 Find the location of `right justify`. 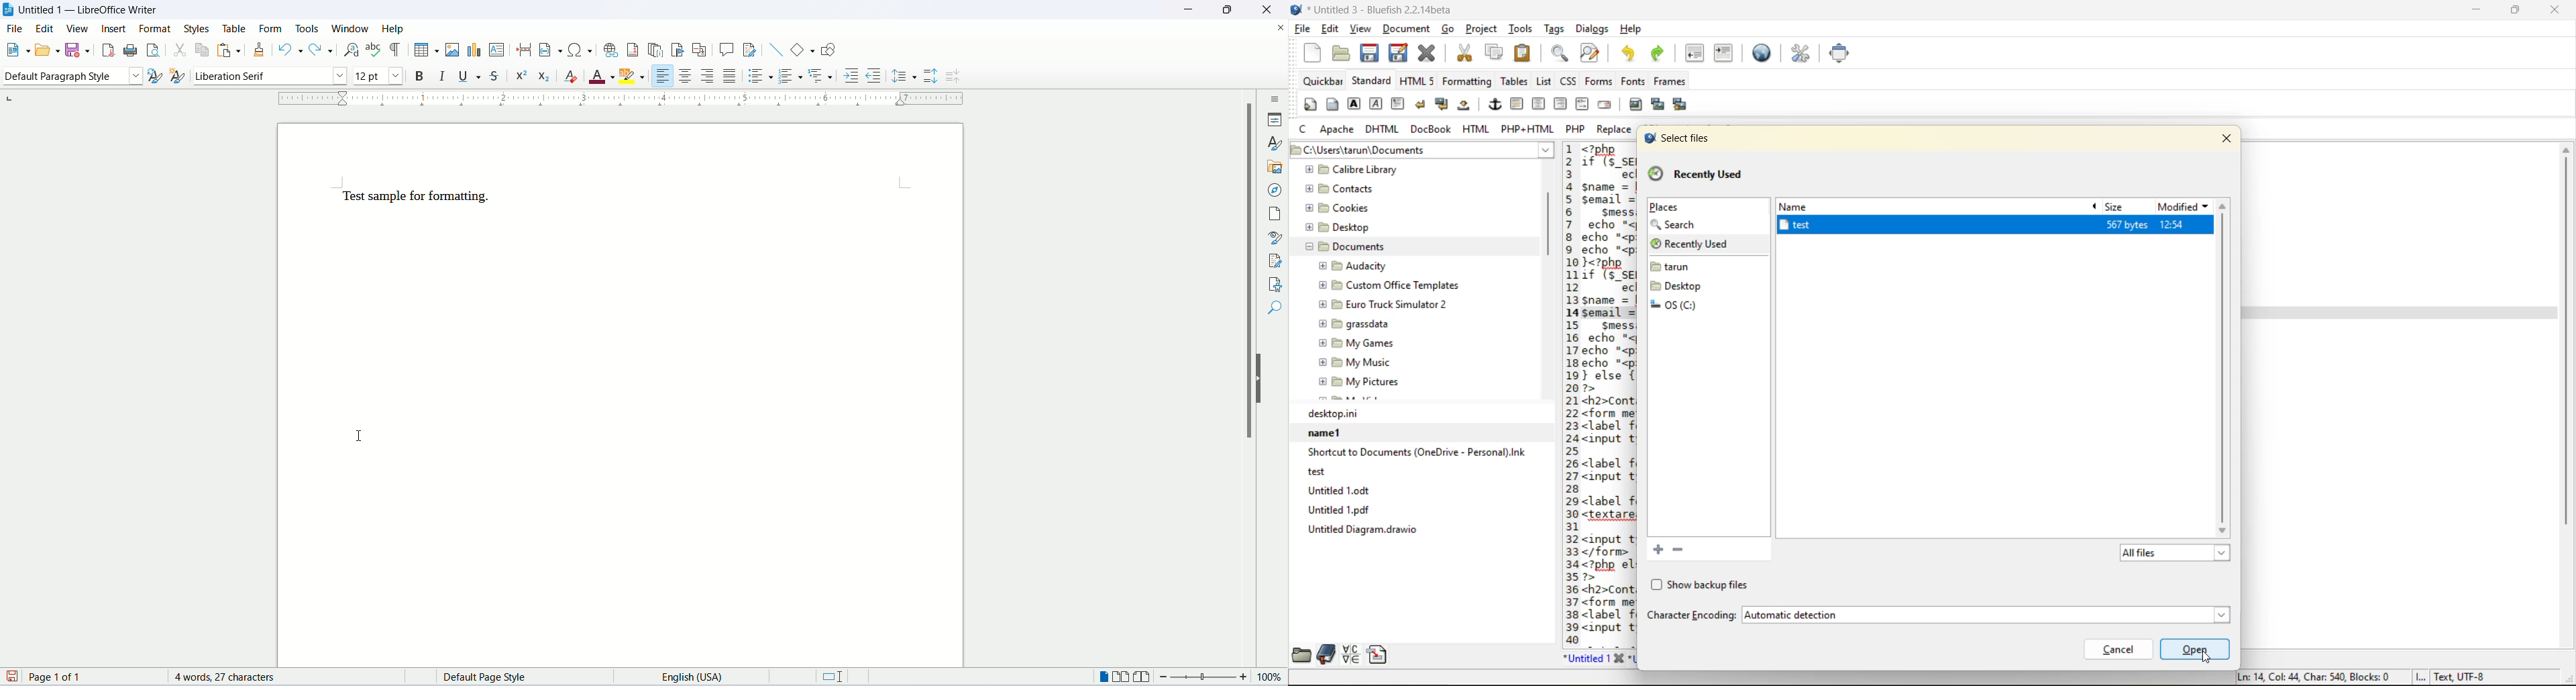

right justify is located at coordinates (1560, 104).